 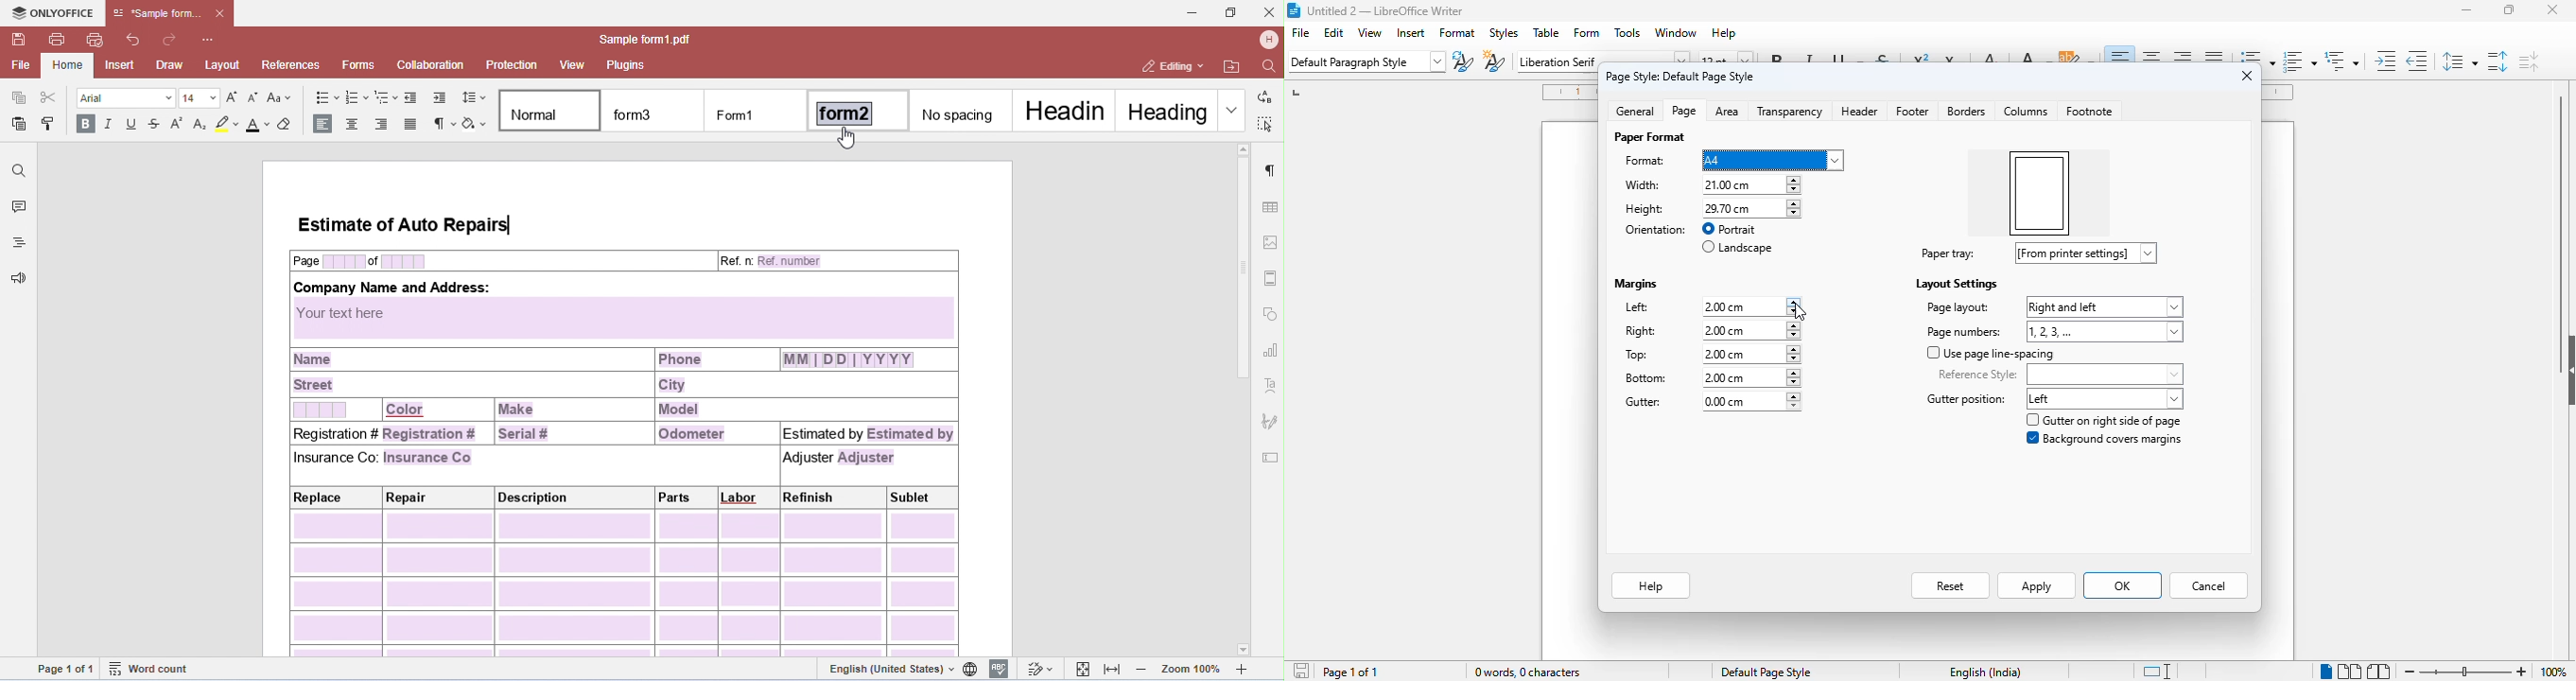 What do you see at coordinates (2121, 585) in the screenshot?
I see `OK` at bounding box center [2121, 585].